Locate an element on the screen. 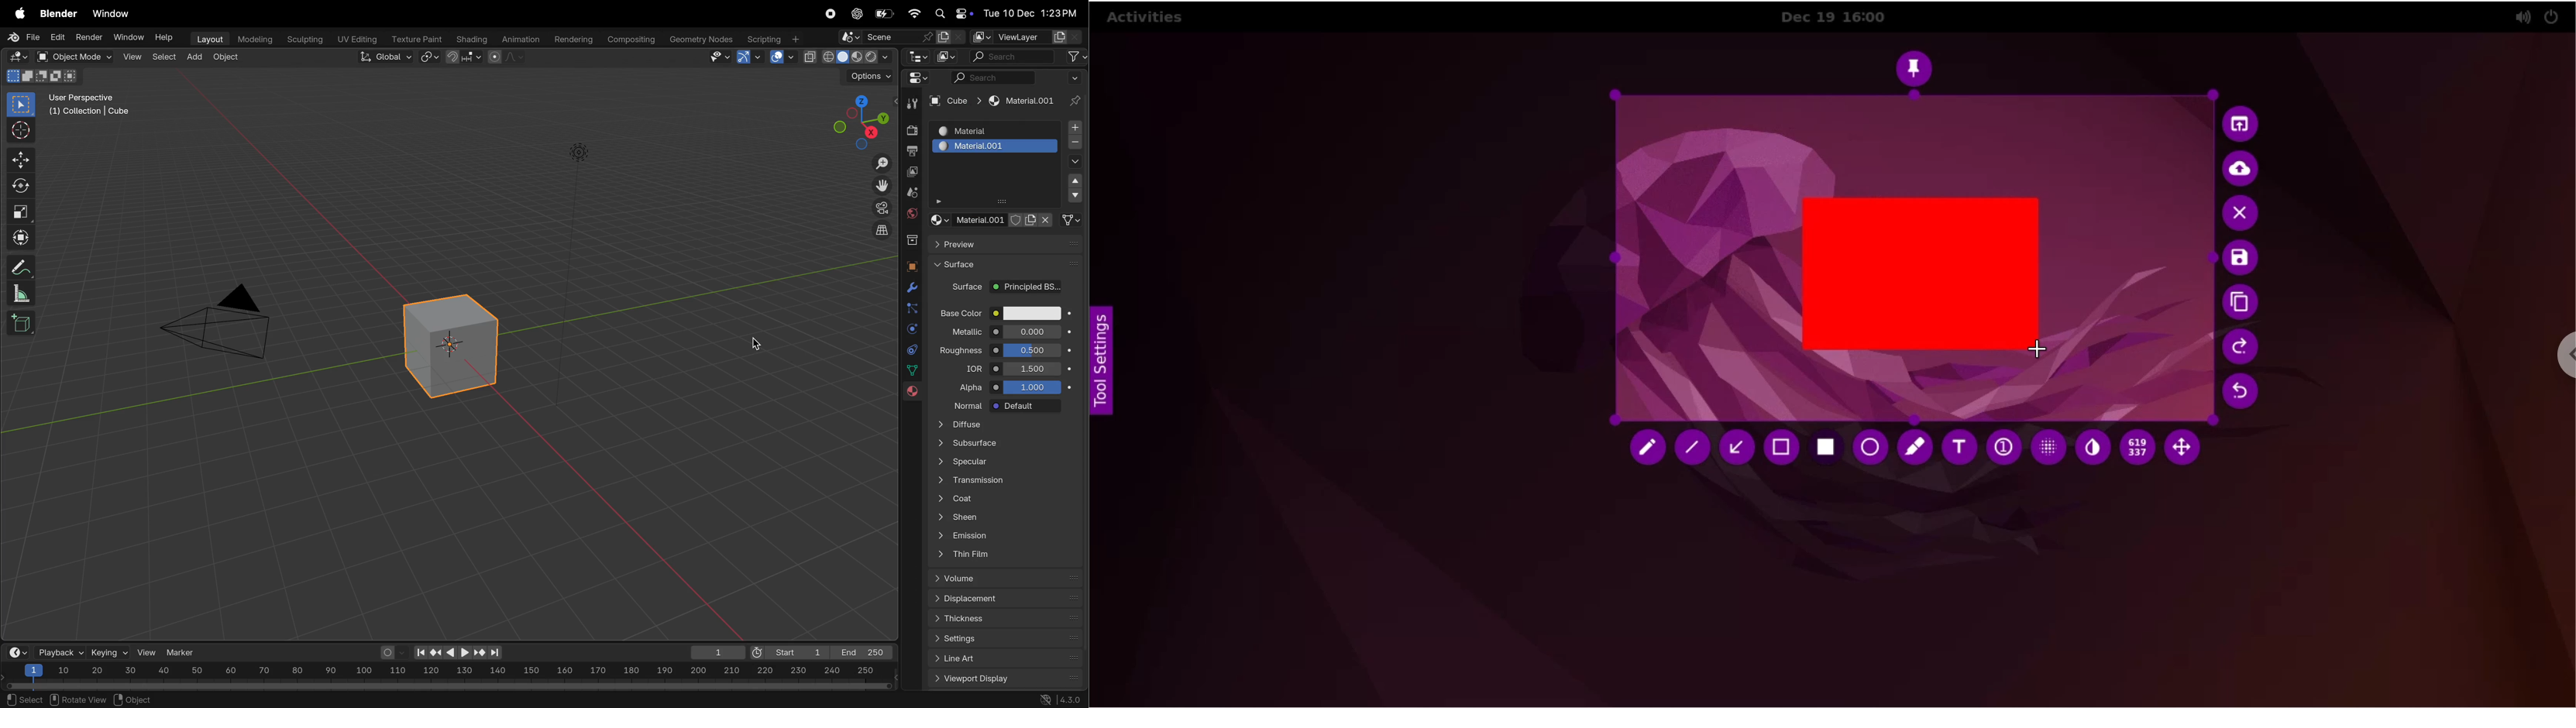 The height and width of the screenshot is (728, 2576). select is located at coordinates (163, 56).